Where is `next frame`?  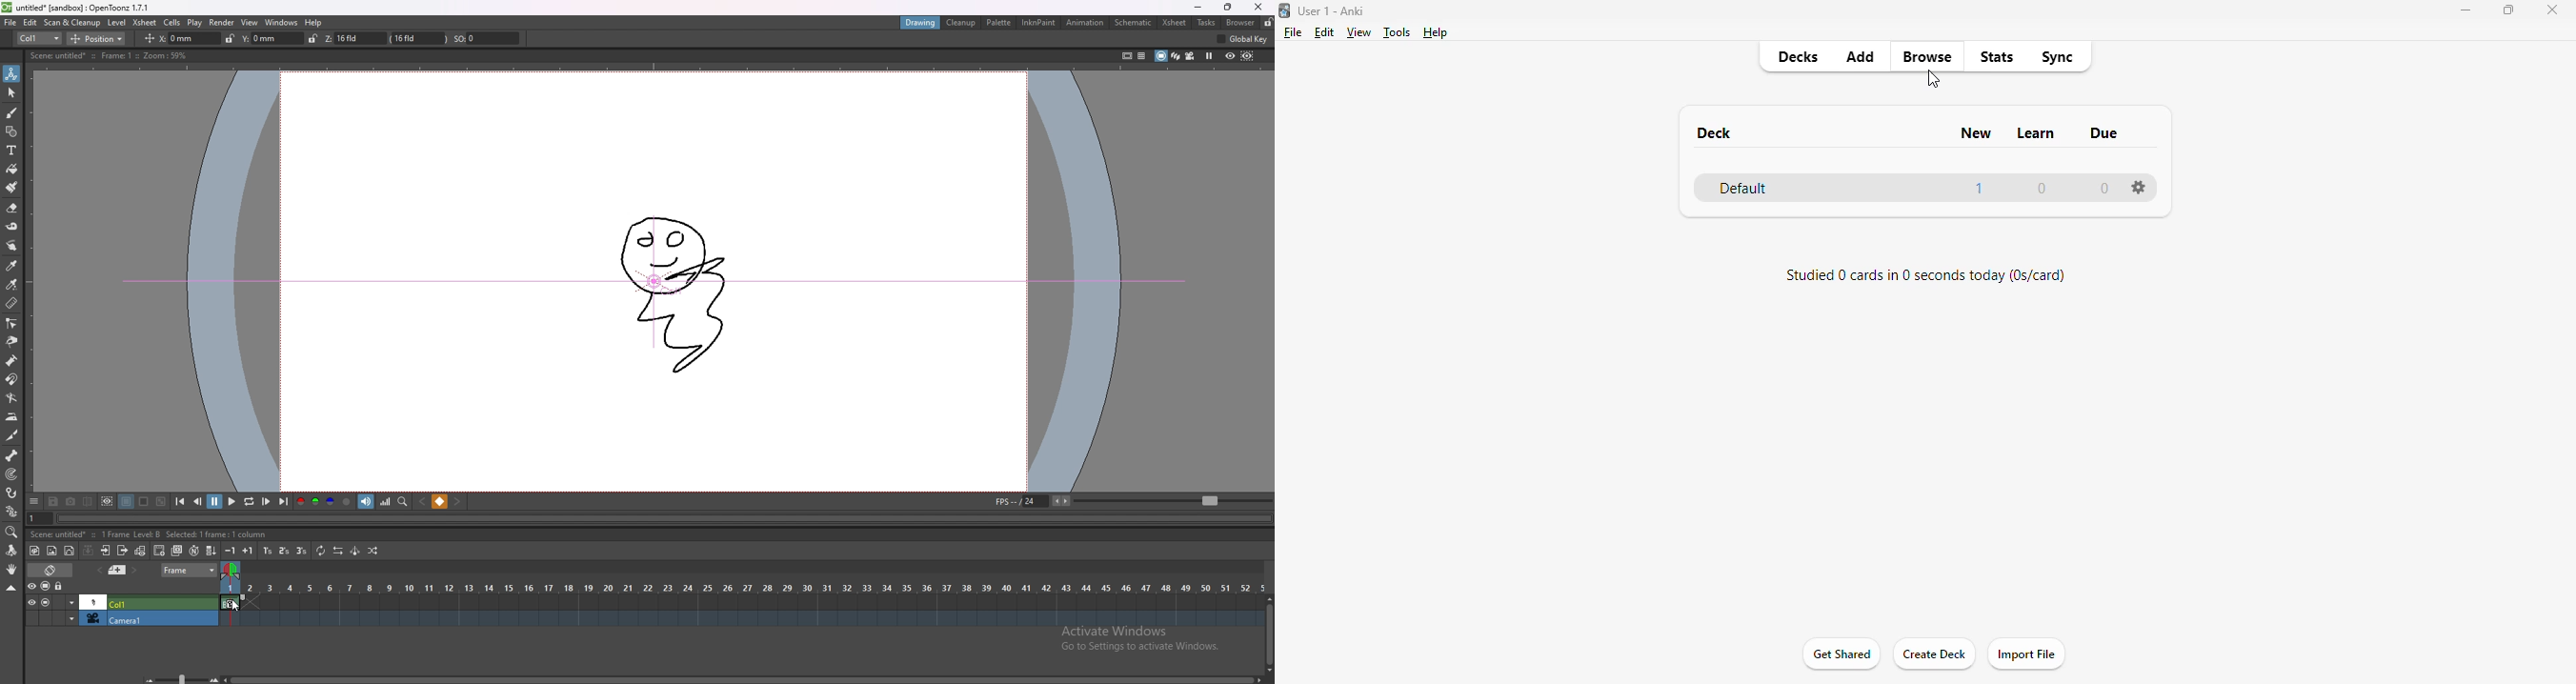 next frame is located at coordinates (267, 501).